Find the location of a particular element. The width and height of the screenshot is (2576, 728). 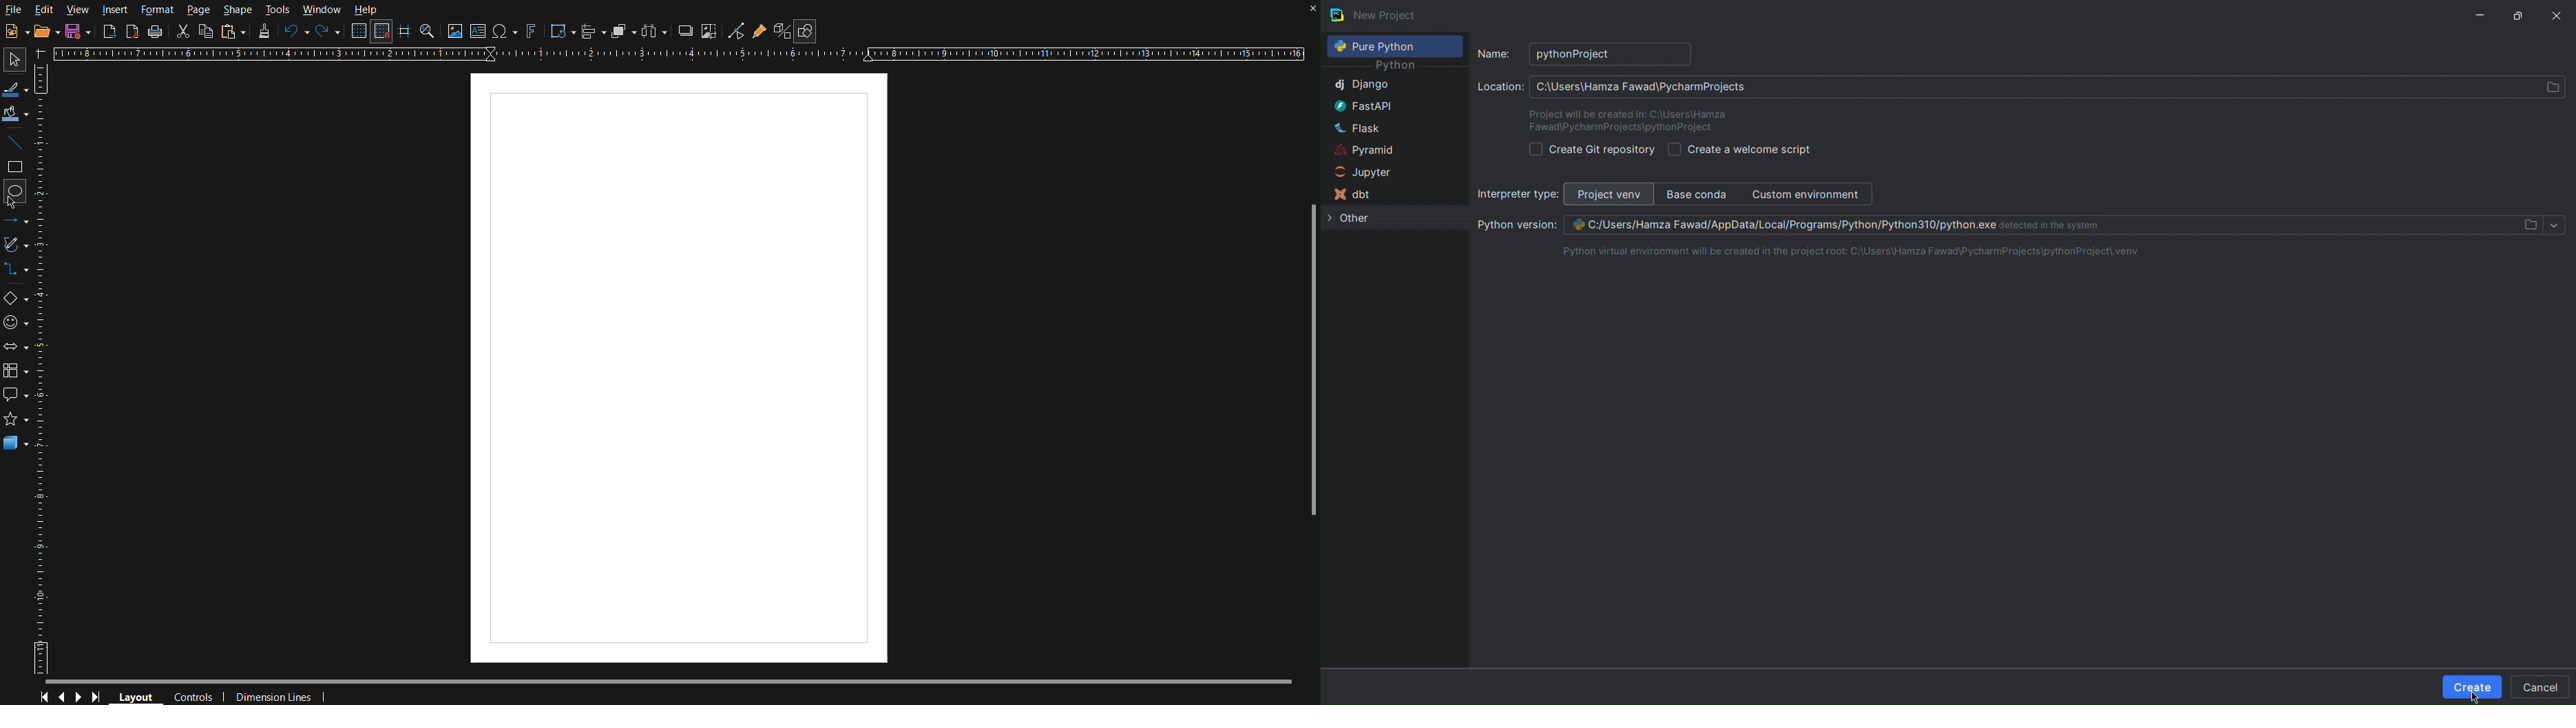

Window is located at coordinates (322, 9).